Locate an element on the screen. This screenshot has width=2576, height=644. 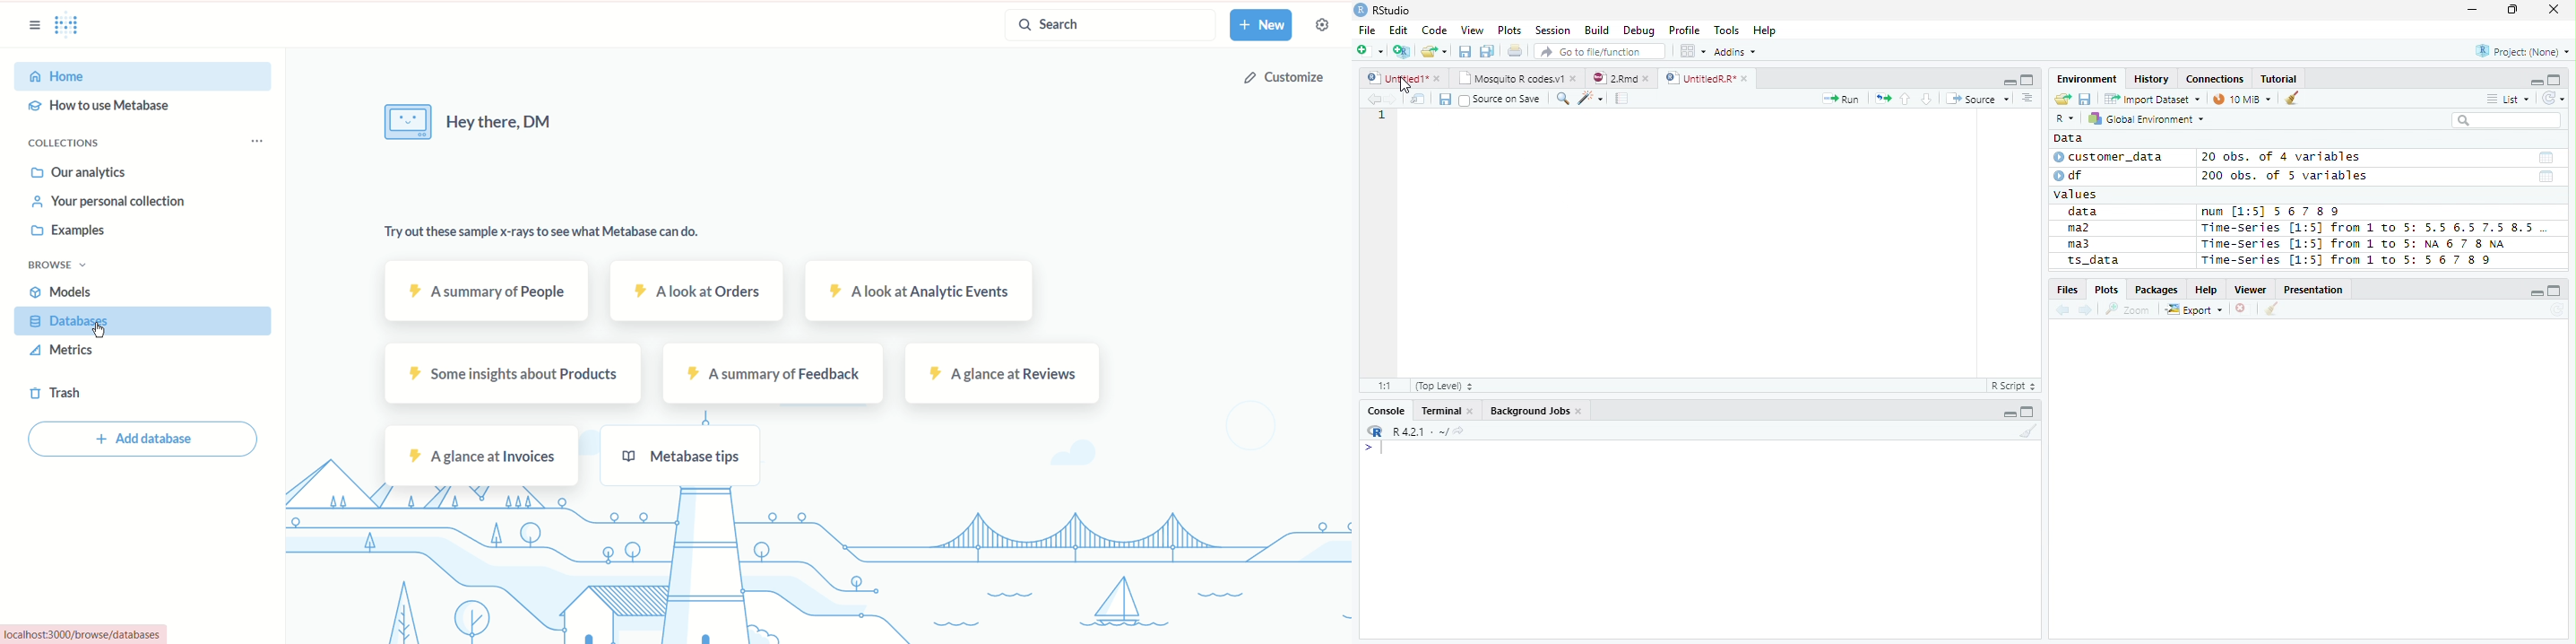
View Current work directory is located at coordinates (1460, 431).